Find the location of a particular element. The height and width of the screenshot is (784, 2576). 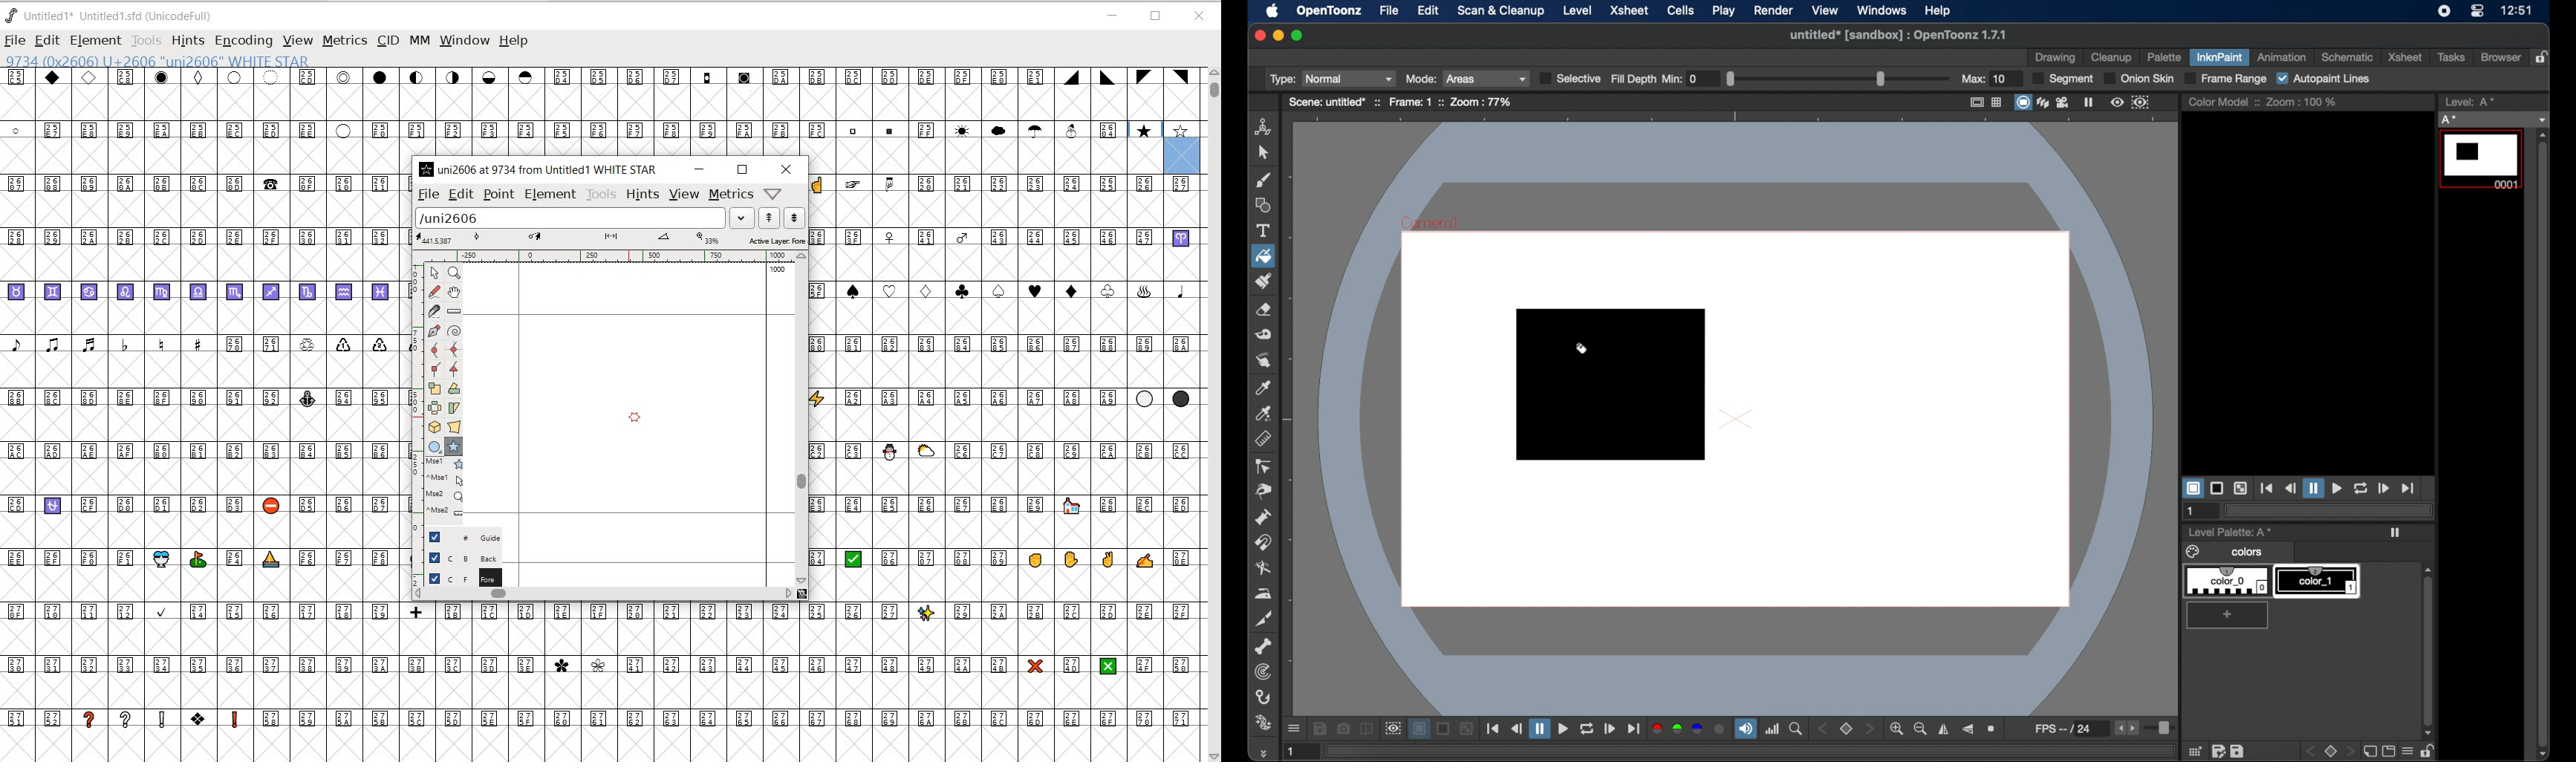

inknpaint is located at coordinates (2219, 56).